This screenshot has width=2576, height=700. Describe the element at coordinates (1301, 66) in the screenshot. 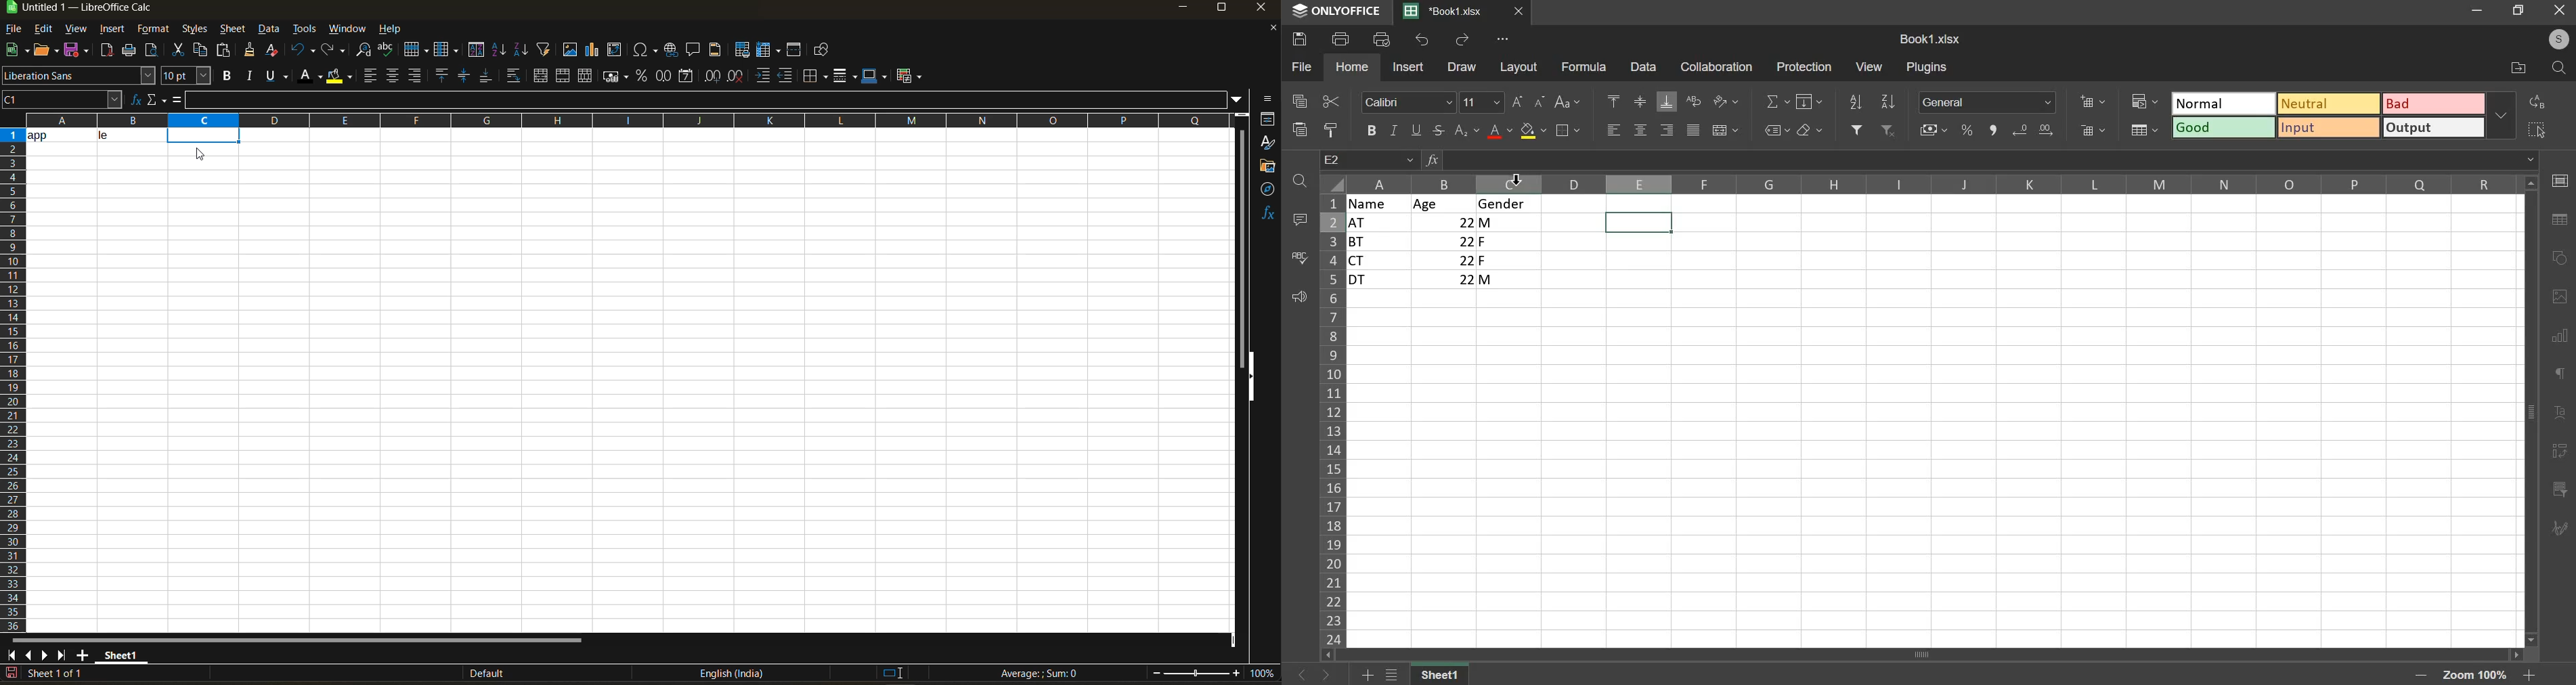

I see `file` at that location.